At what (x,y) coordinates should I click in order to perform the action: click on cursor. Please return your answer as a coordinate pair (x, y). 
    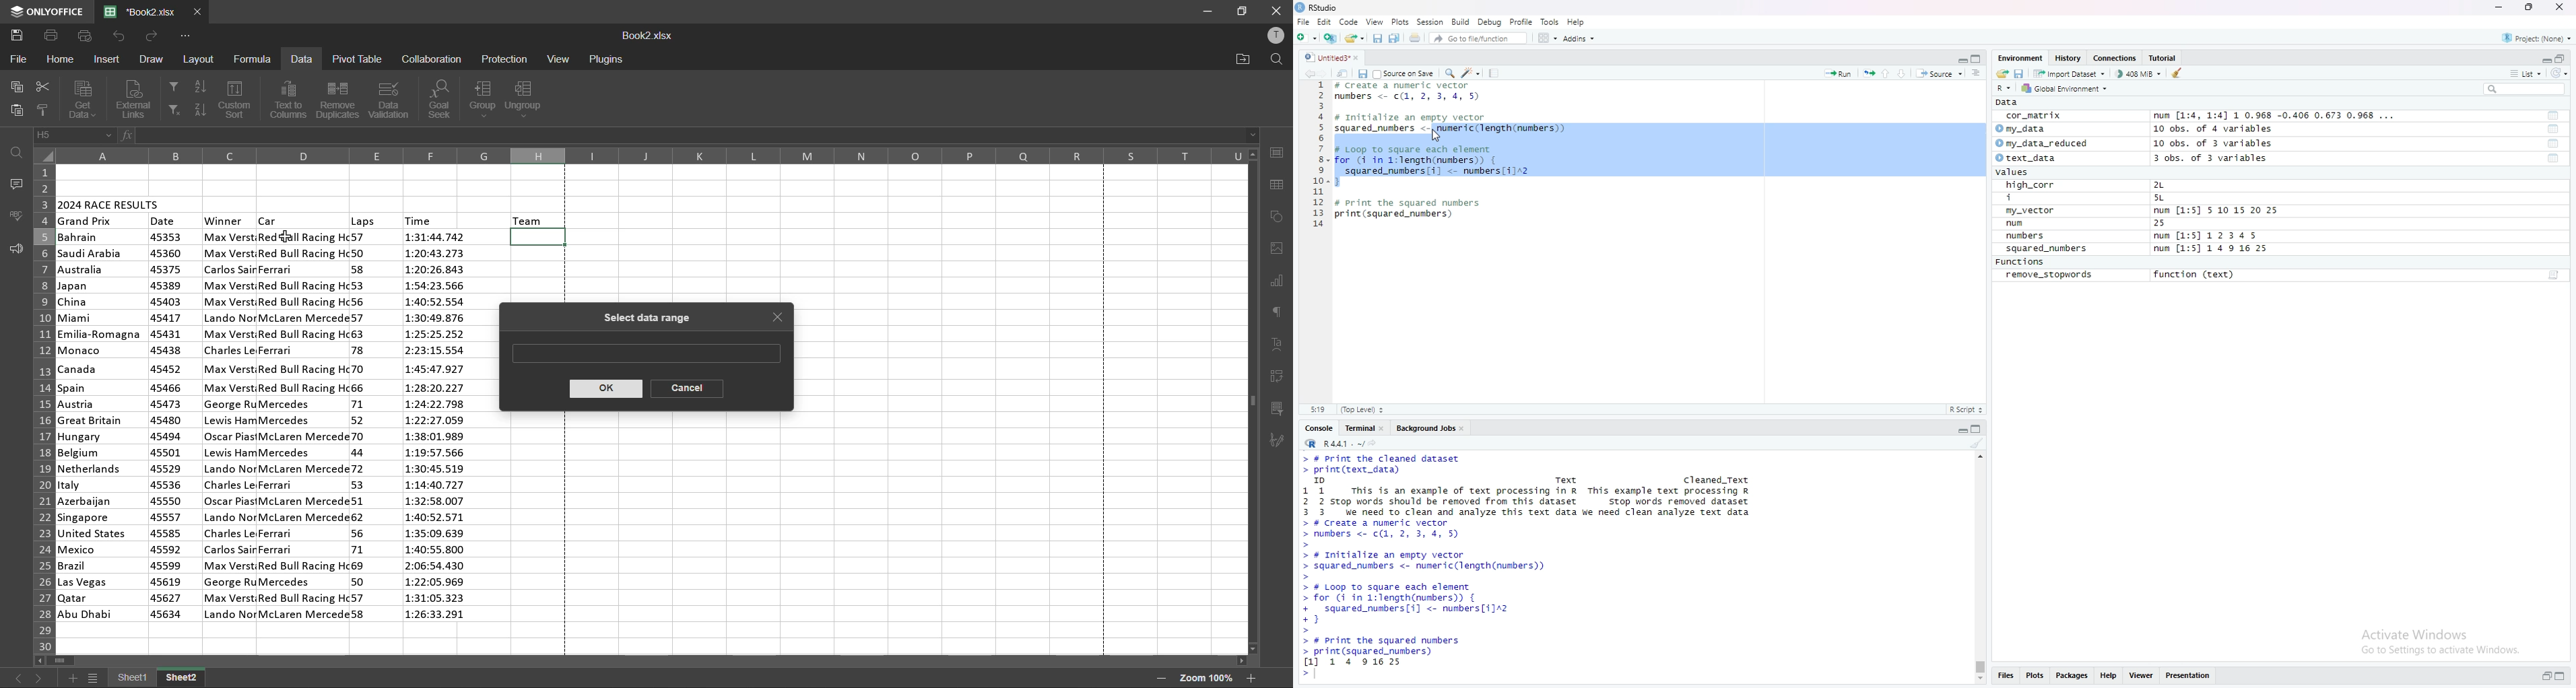
    Looking at the image, I should click on (1437, 136).